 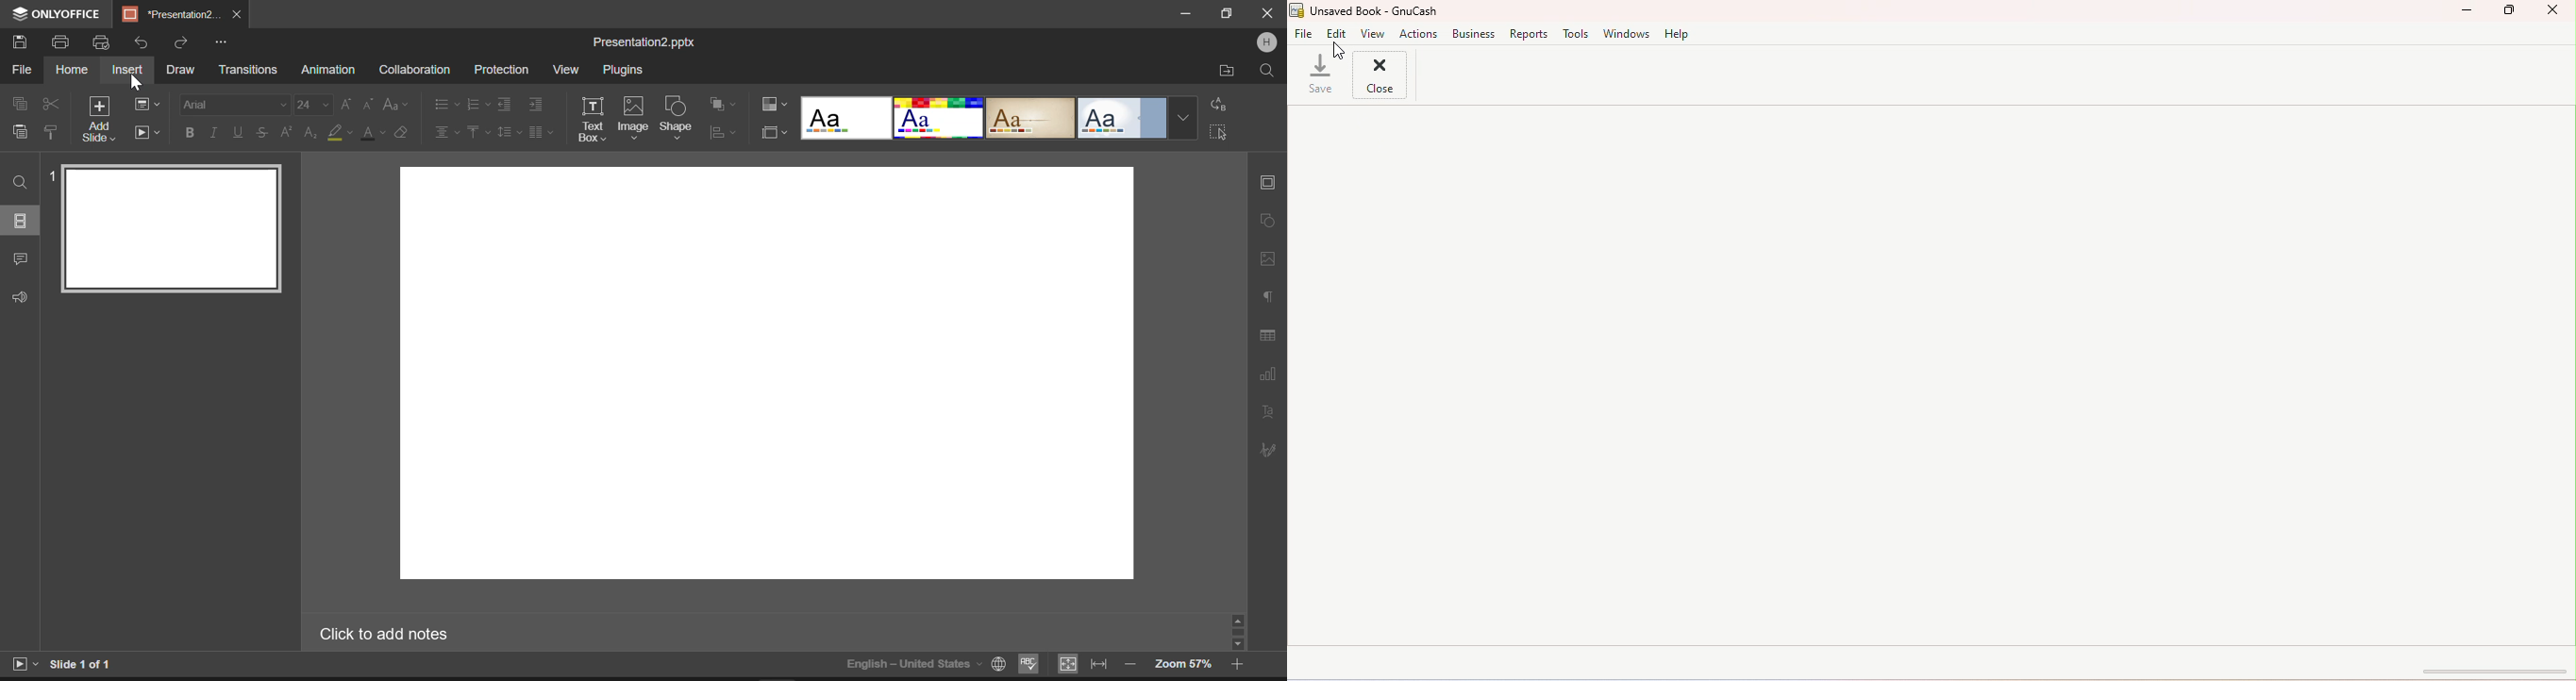 What do you see at coordinates (393, 634) in the screenshot?
I see `Click to add notes` at bounding box center [393, 634].